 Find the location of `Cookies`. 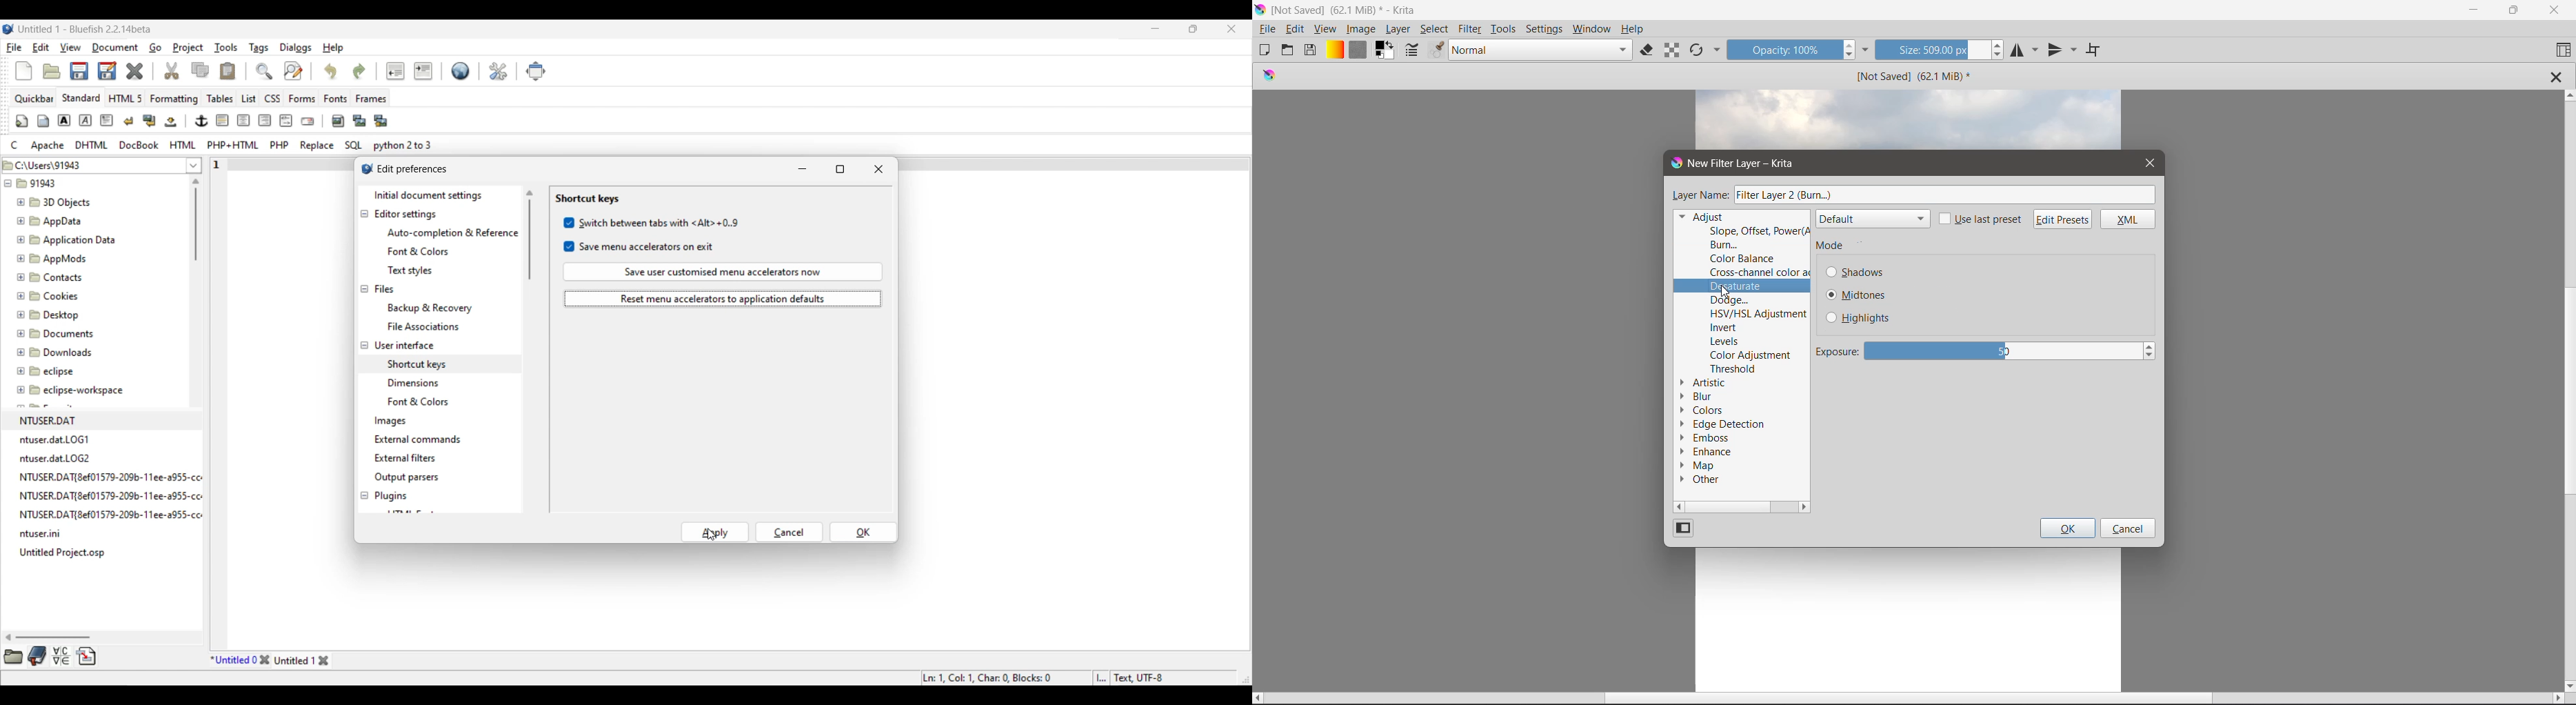

Cookies is located at coordinates (49, 295).